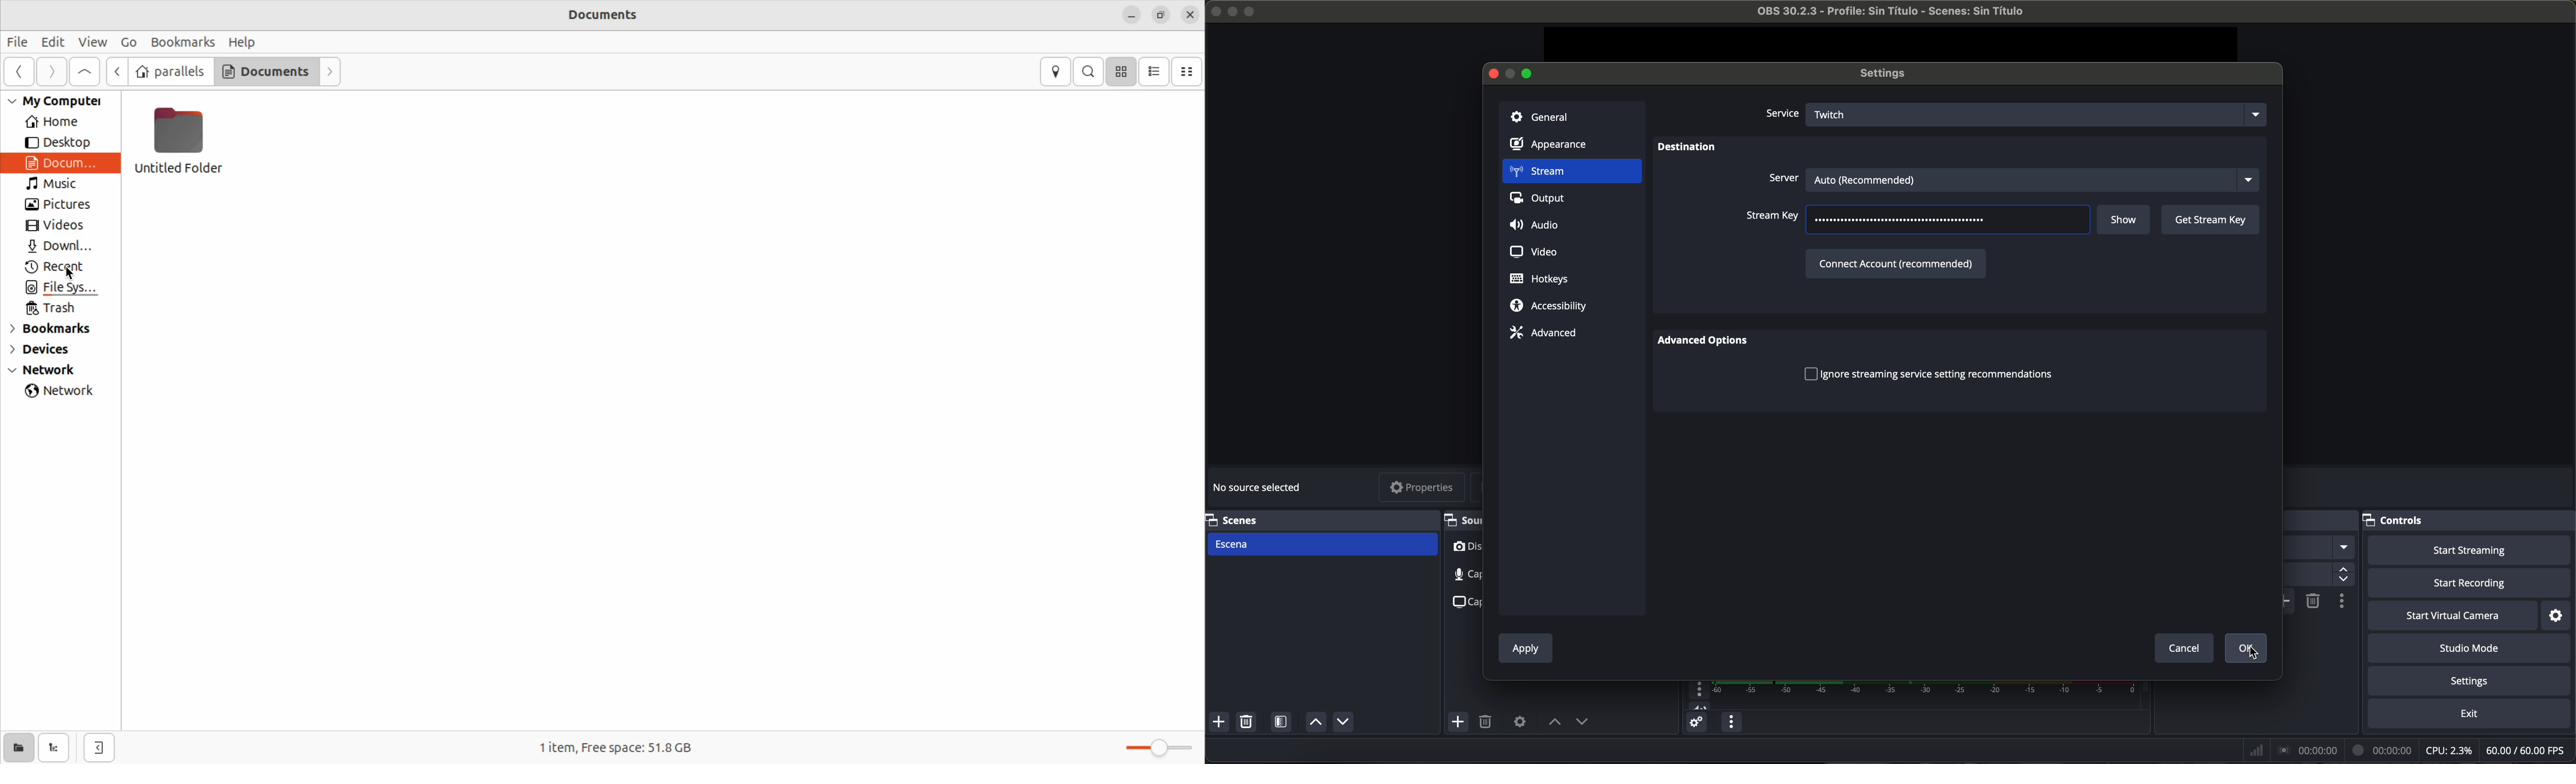 The height and width of the screenshot is (784, 2576). What do you see at coordinates (2322, 520) in the screenshot?
I see `` at bounding box center [2322, 520].